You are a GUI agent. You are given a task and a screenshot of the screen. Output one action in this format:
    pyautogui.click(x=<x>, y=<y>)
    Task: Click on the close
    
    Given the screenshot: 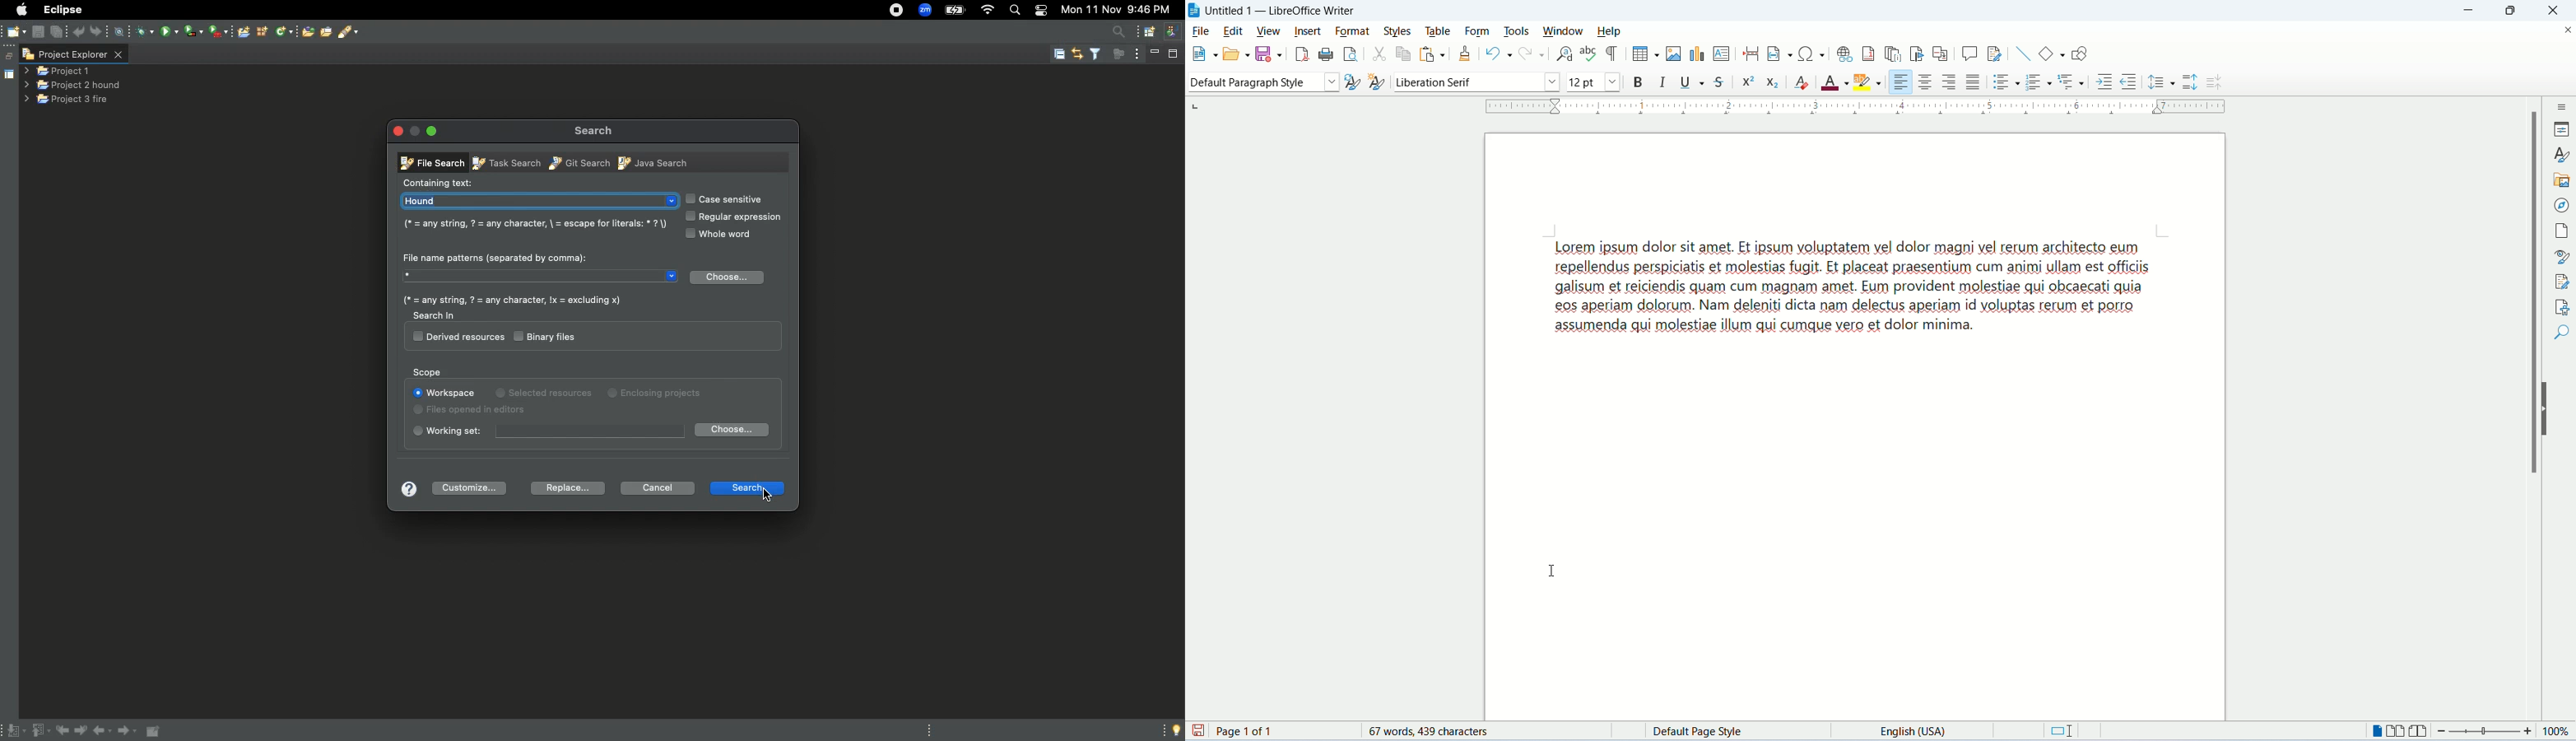 What is the action you would take?
    pyautogui.click(x=2553, y=12)
    